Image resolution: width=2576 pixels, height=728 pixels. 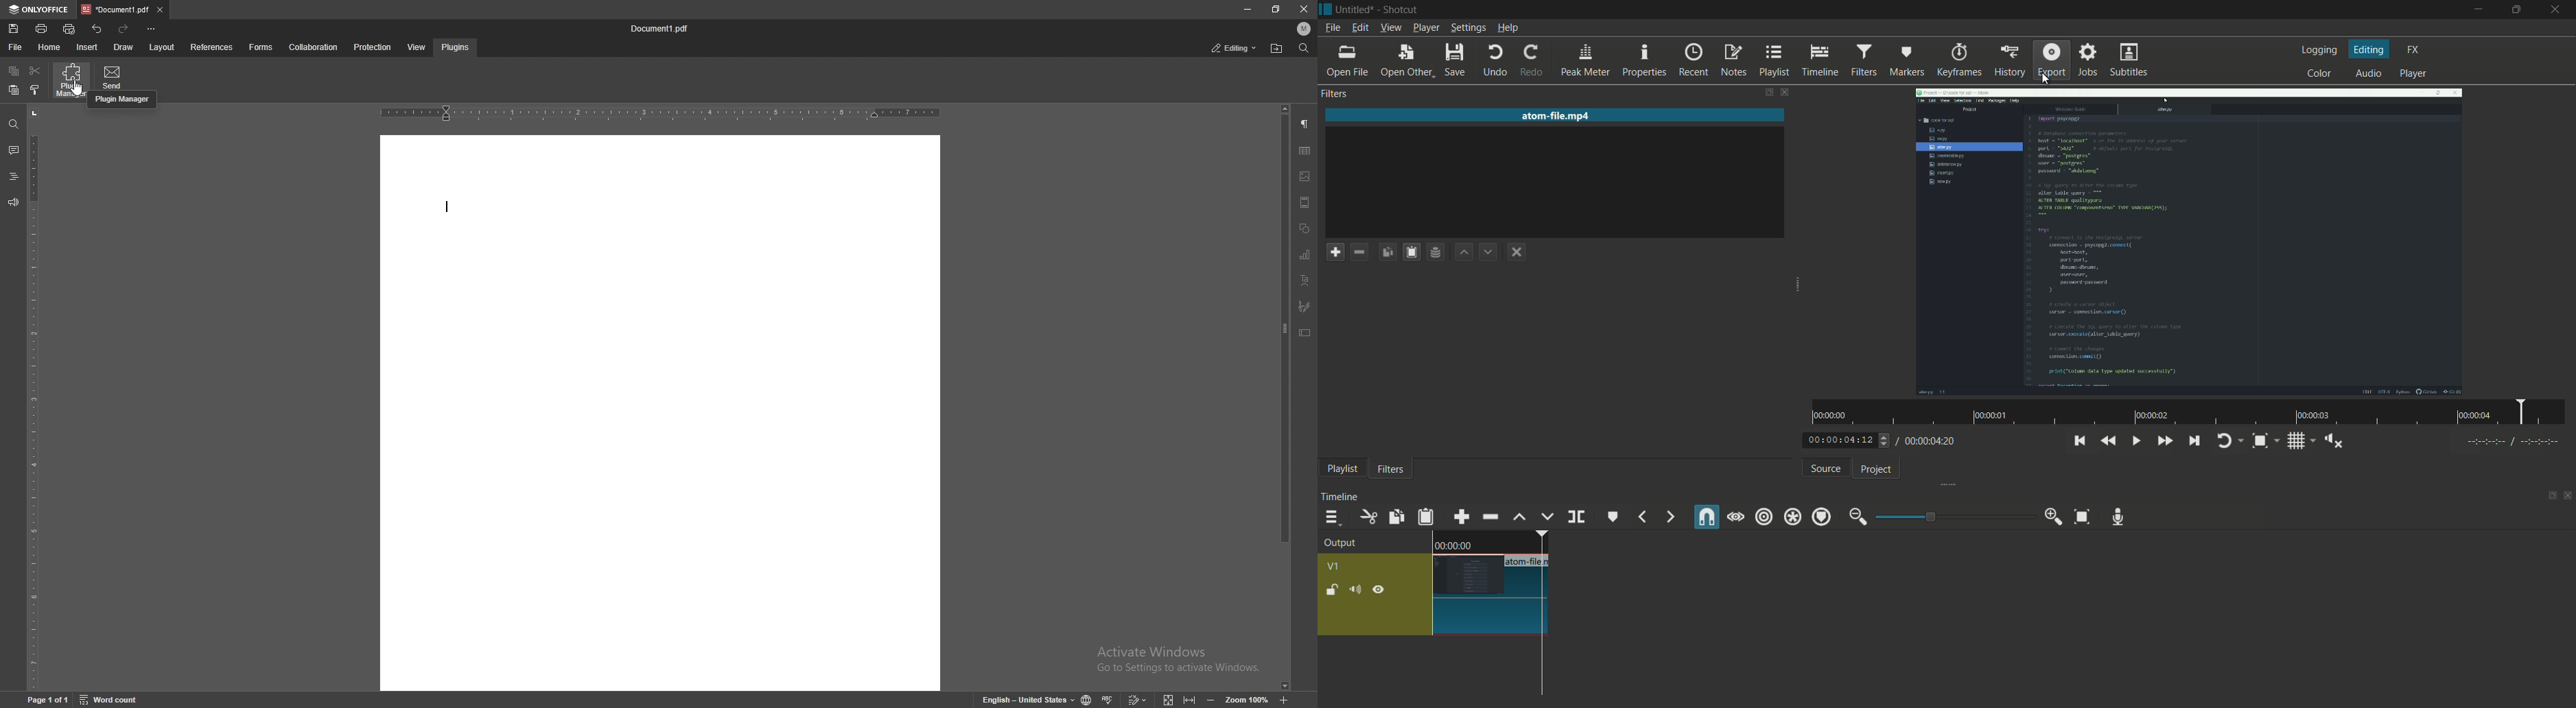 What do you see at coordinates (2012, 61) in the screenshot?
I see `history` at bounding box center [2012, 61].